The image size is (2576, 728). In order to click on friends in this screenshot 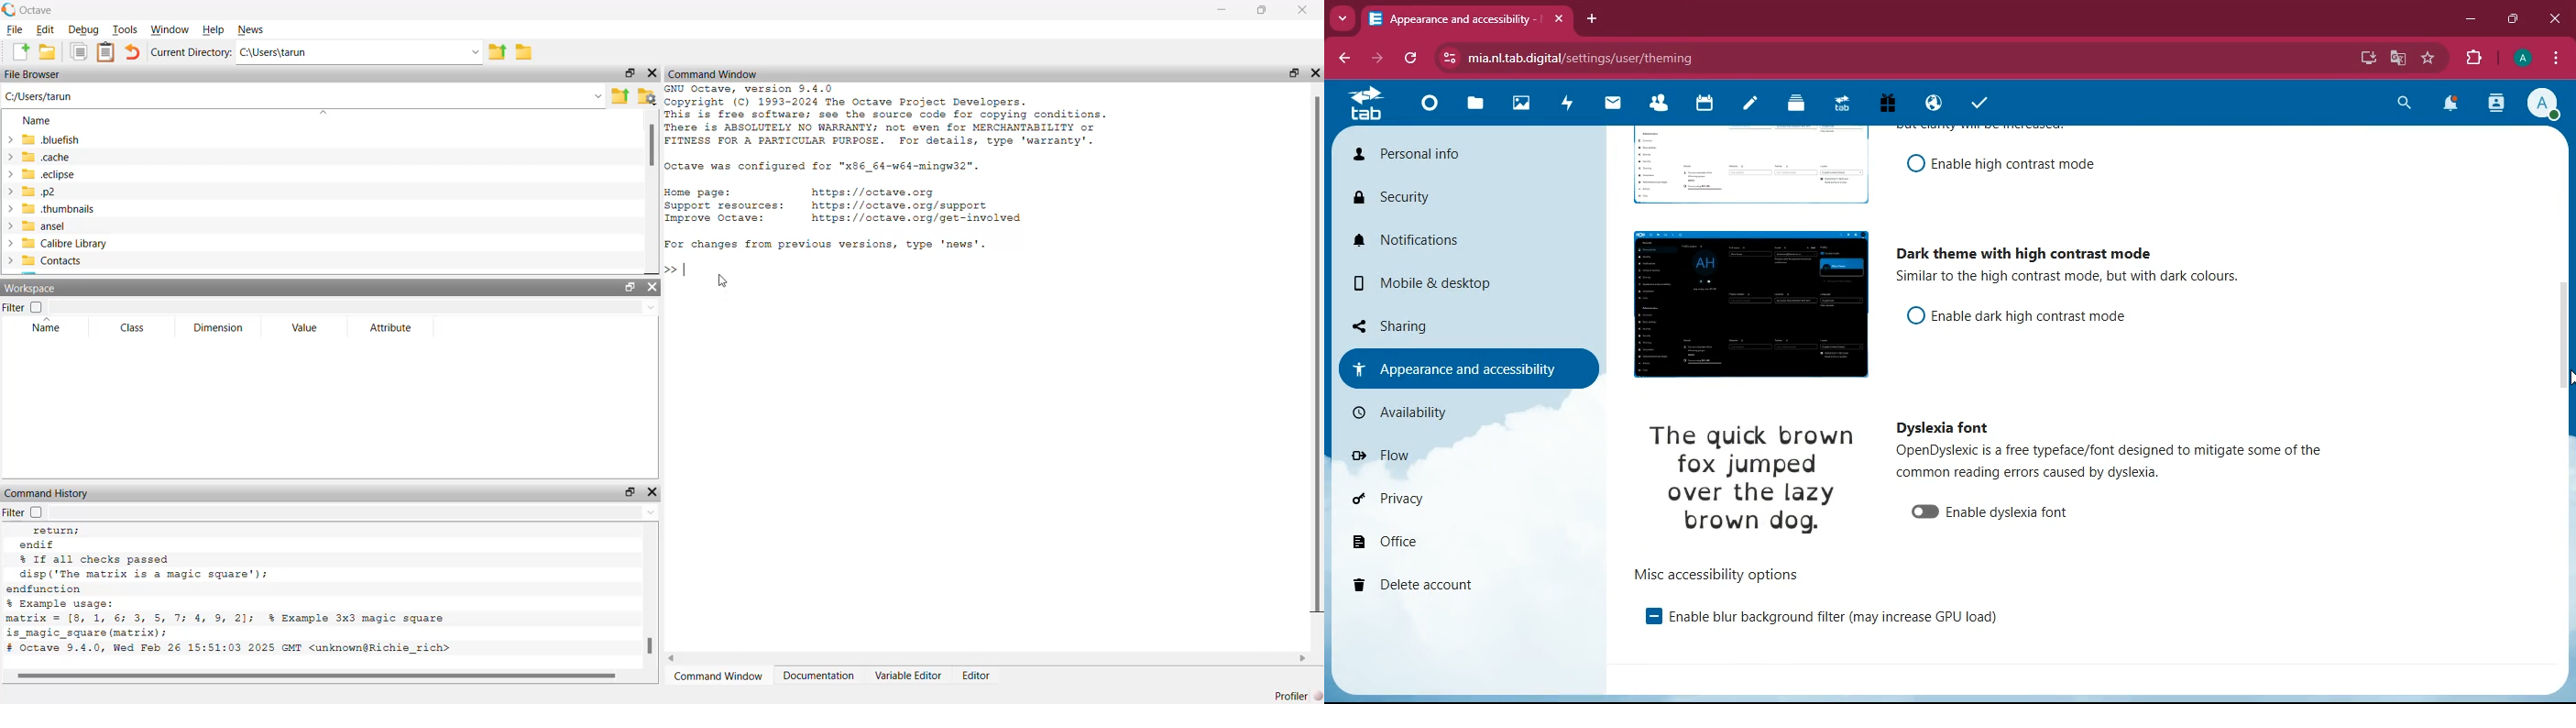, I will do `click(1660, 106)`.